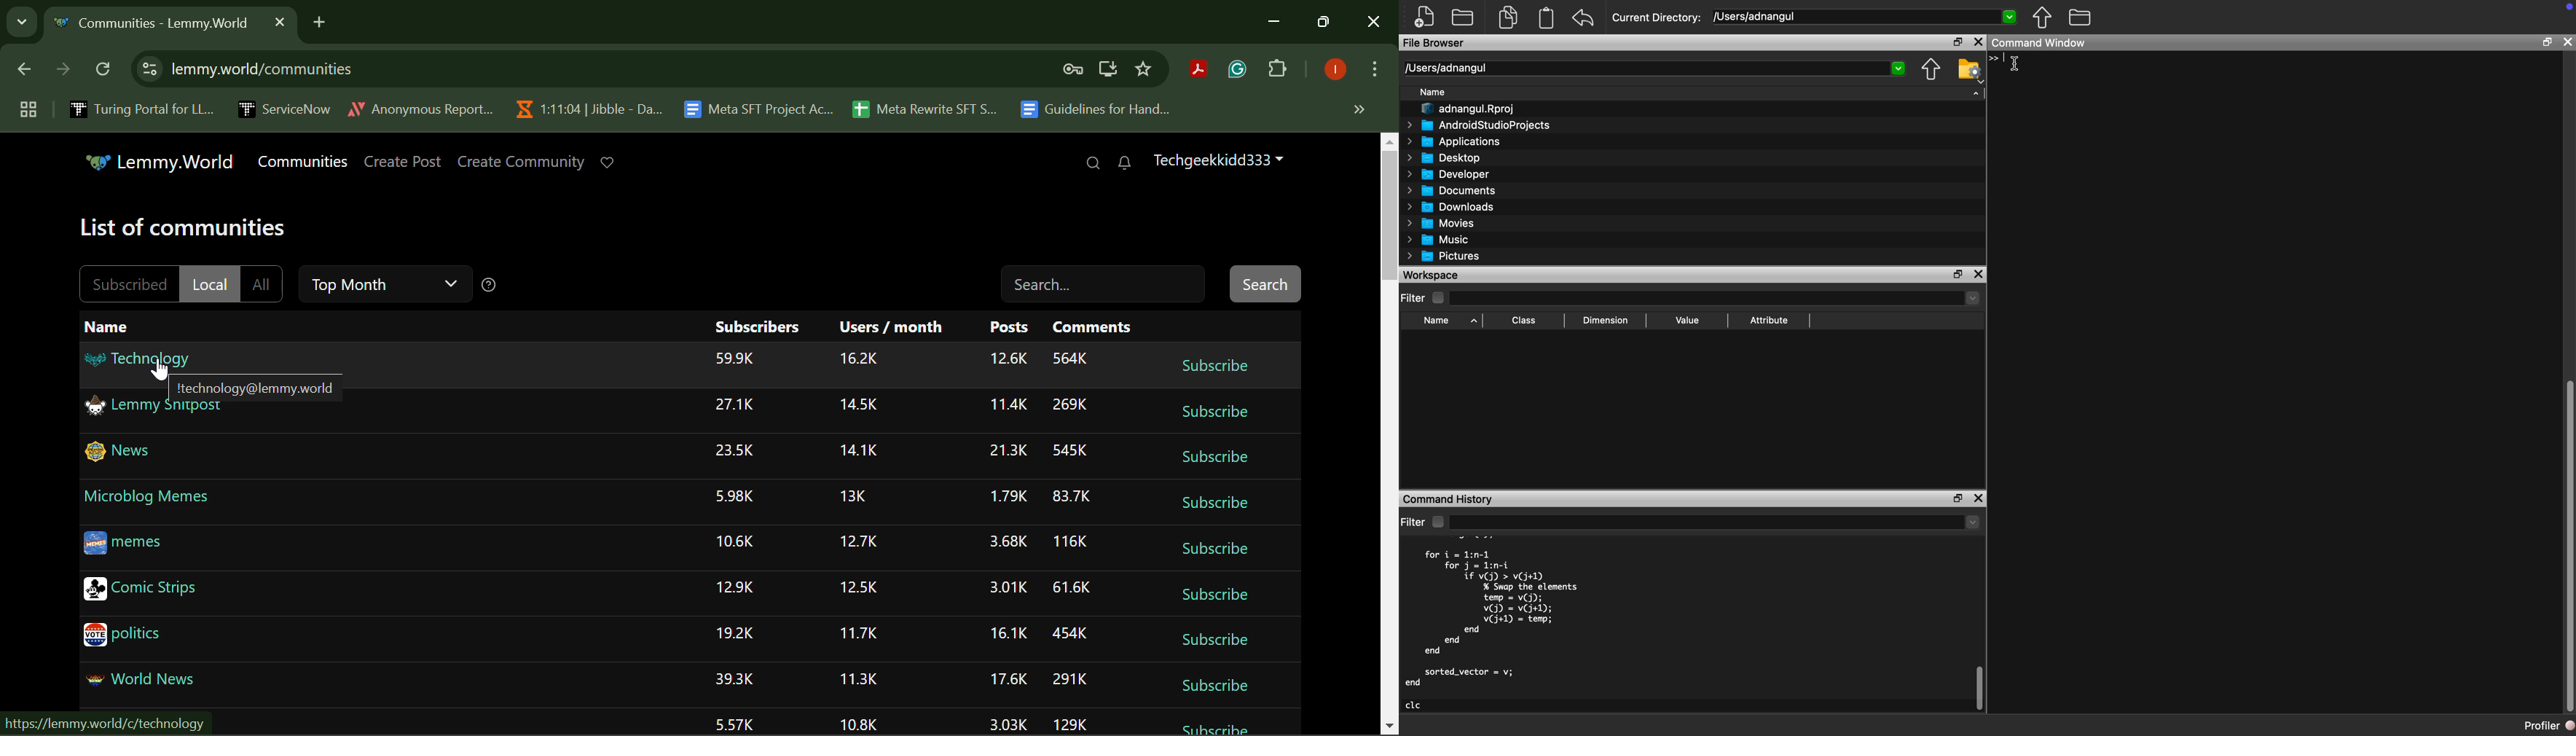  I want to click on World News Community Link, so click(154, 681).